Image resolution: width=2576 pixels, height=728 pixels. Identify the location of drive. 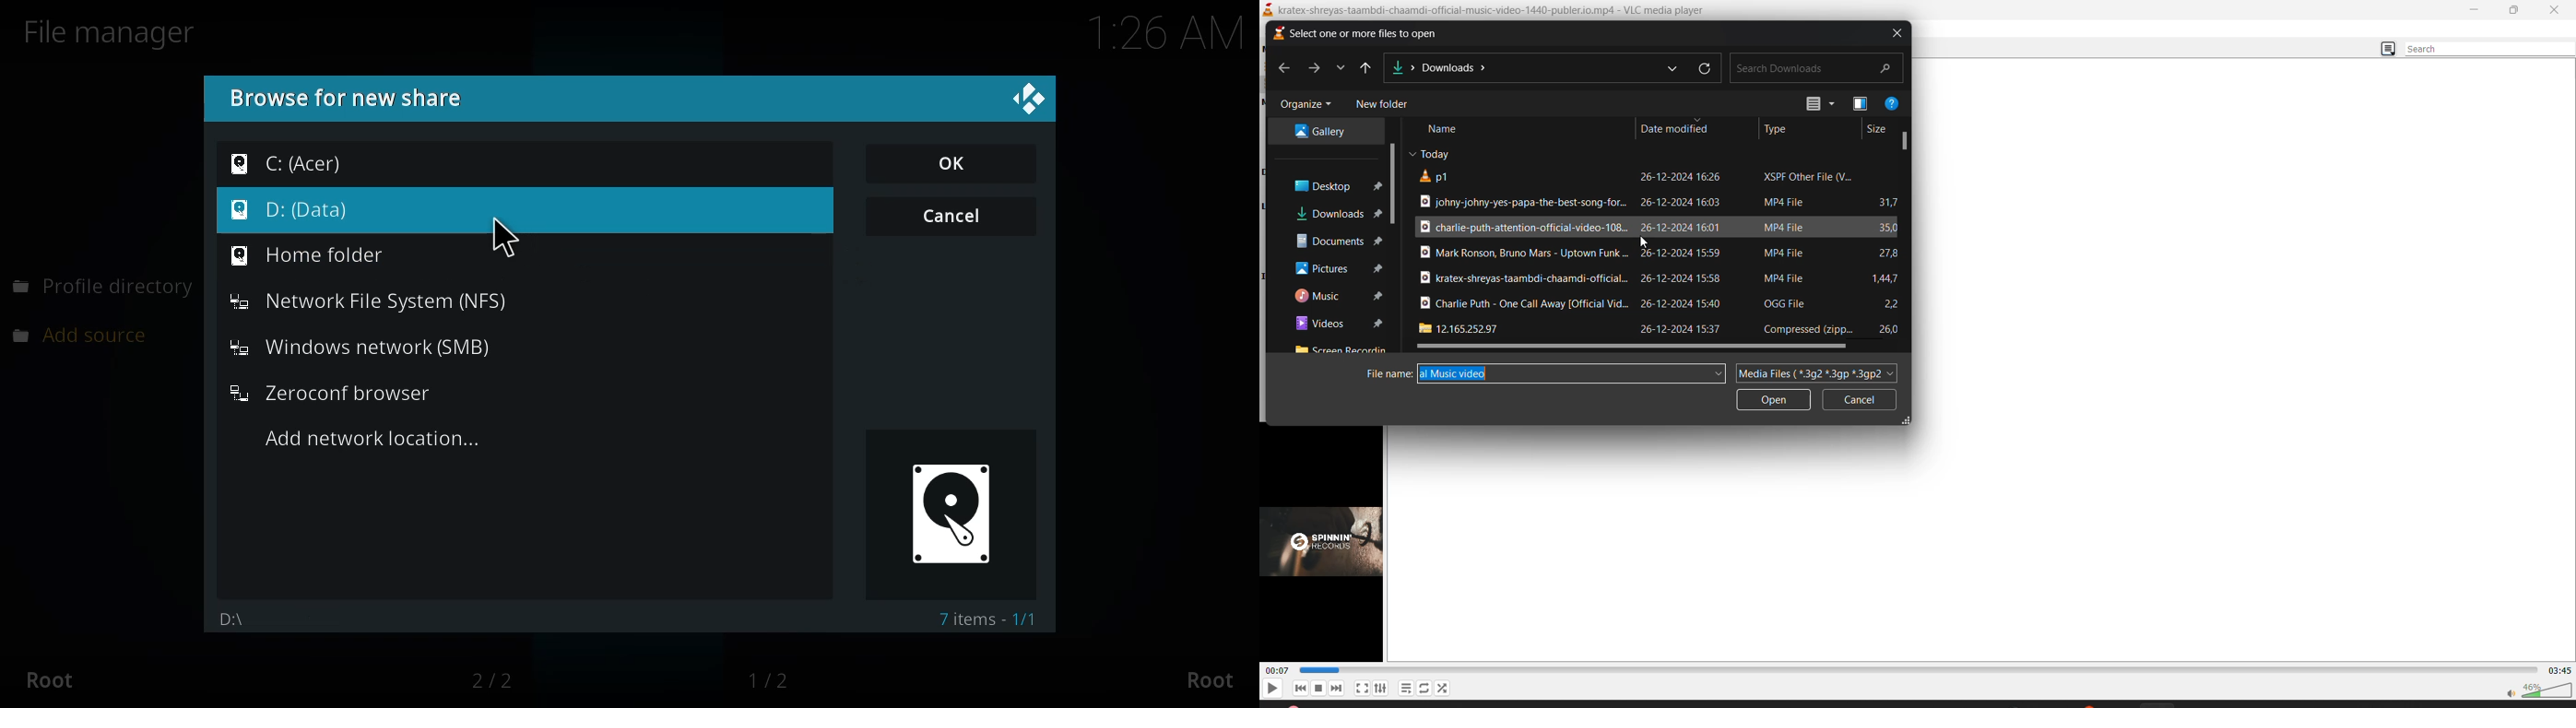
(944, 516).